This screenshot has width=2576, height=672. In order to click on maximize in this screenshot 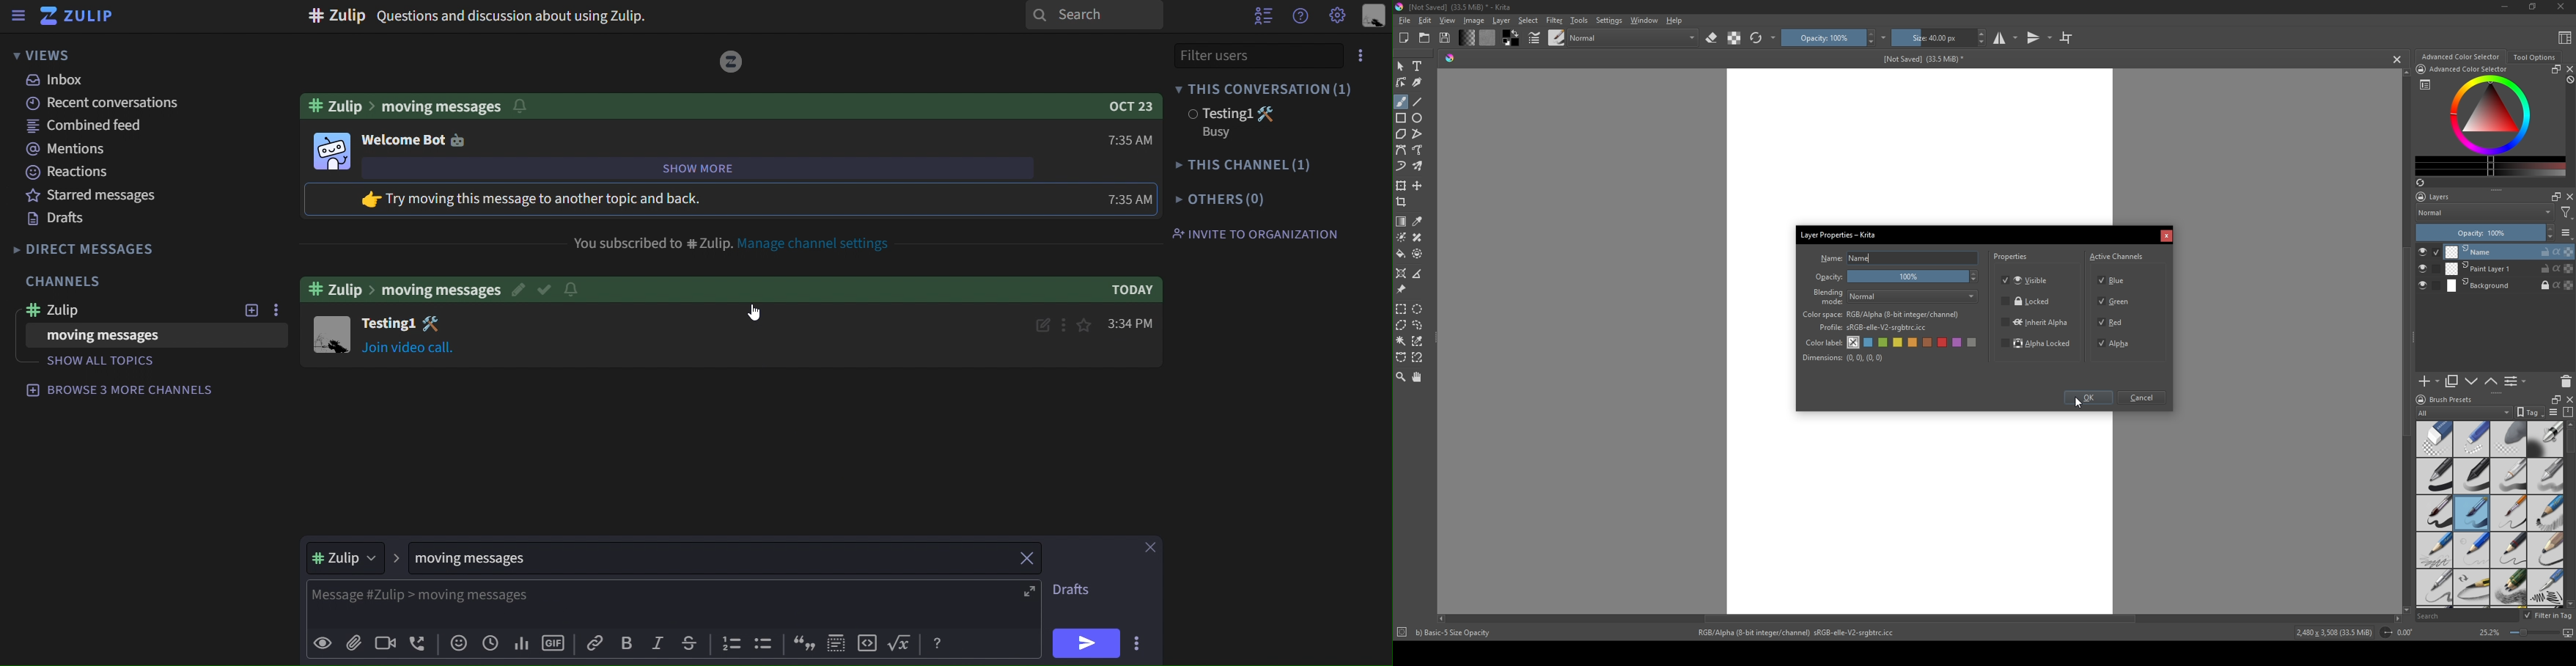, I will do `click(2553, 196)`.